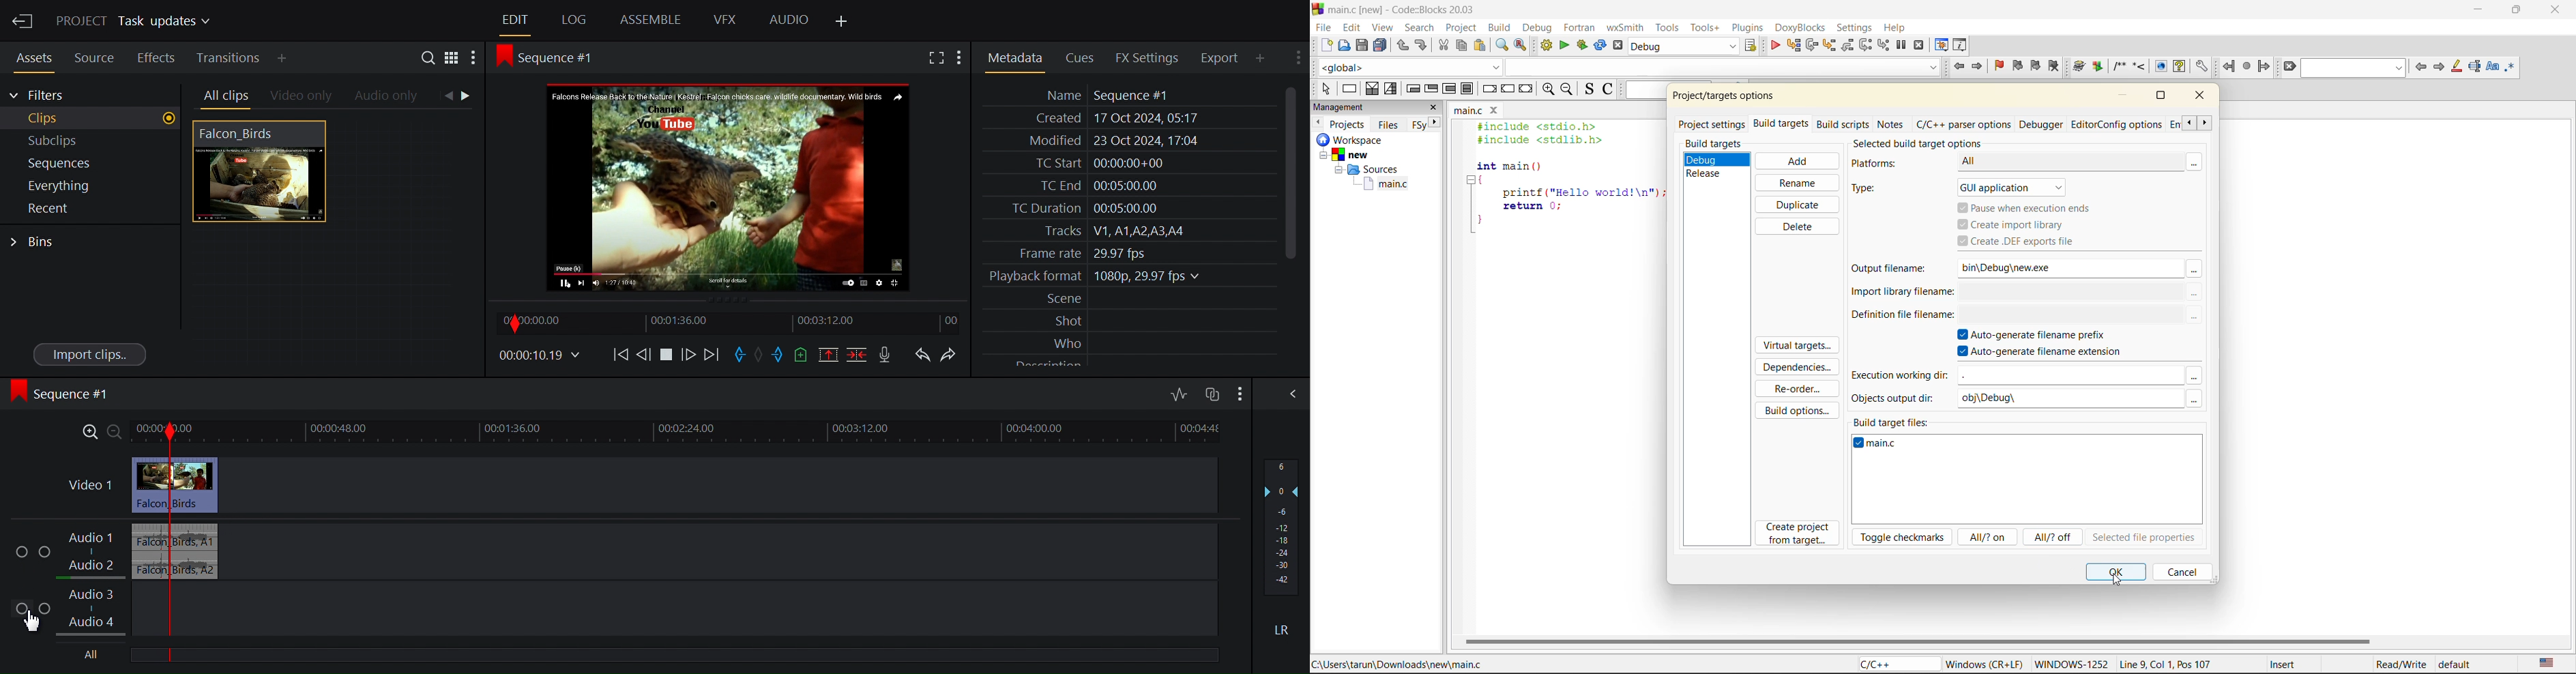 The width and height of the screenshot is (2576, 700). I want to click on break debugger, so click(1902, 46).